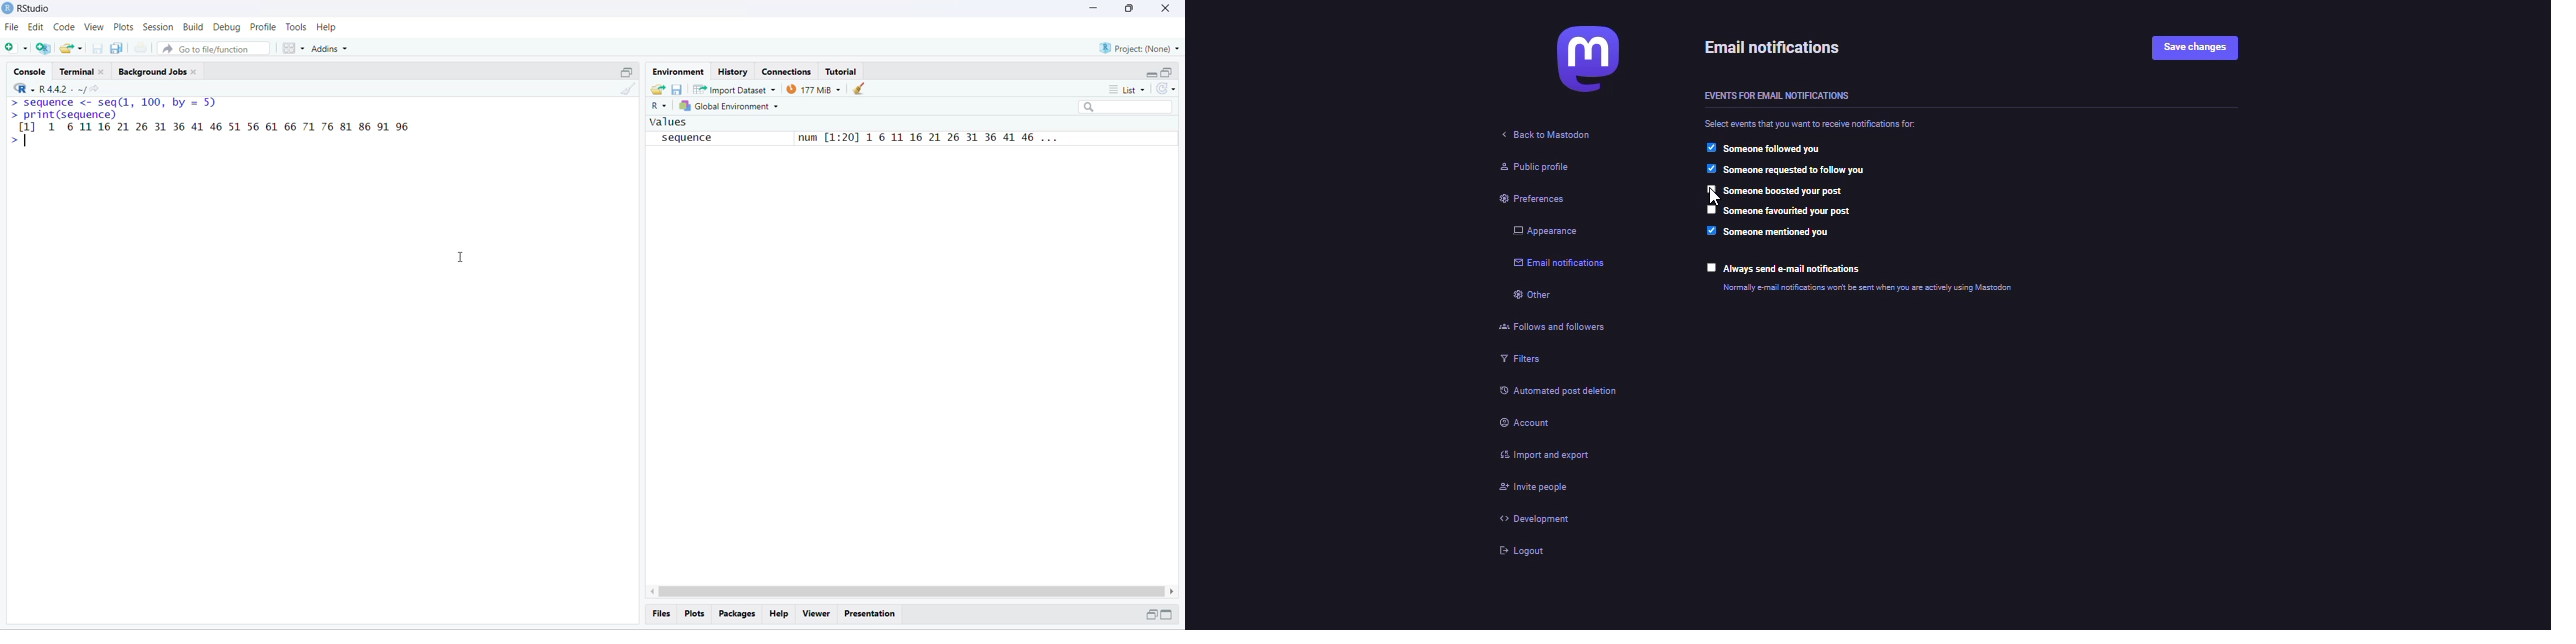 The width and height of the screenshot is (2576, 644). What do you see at coordinates (326, 28) in the screenshot?
I see `help` at bounding box center [326, 28].